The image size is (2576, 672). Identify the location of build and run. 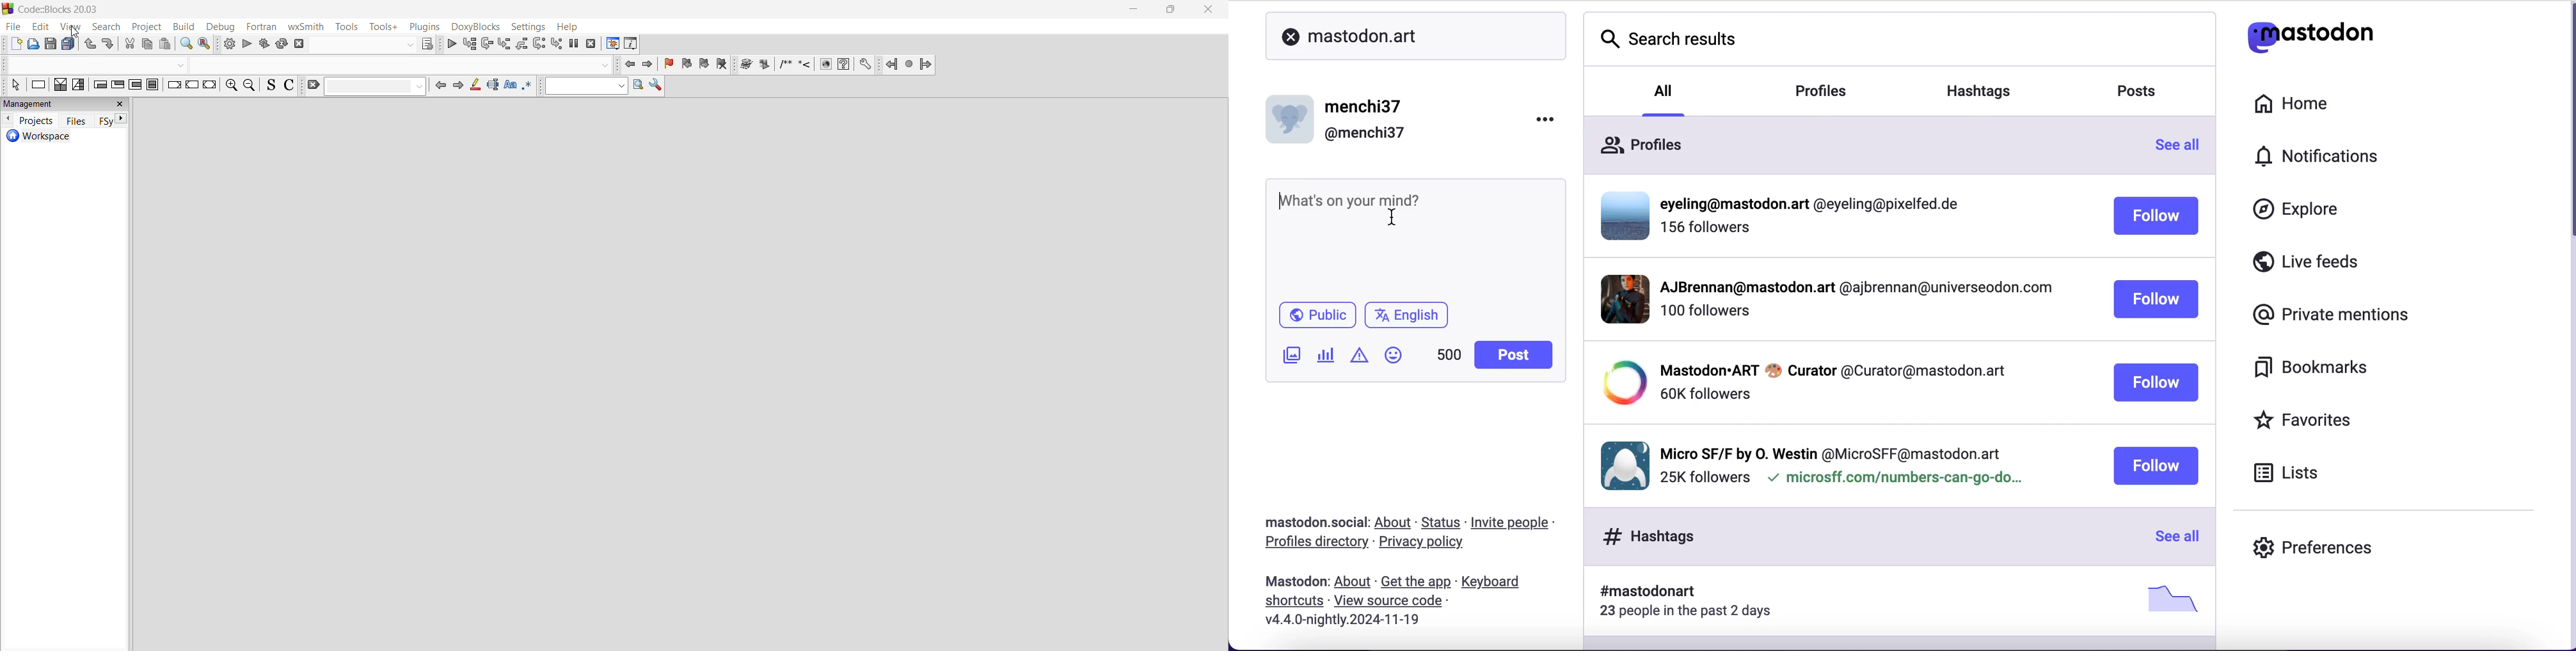
(266, 45).